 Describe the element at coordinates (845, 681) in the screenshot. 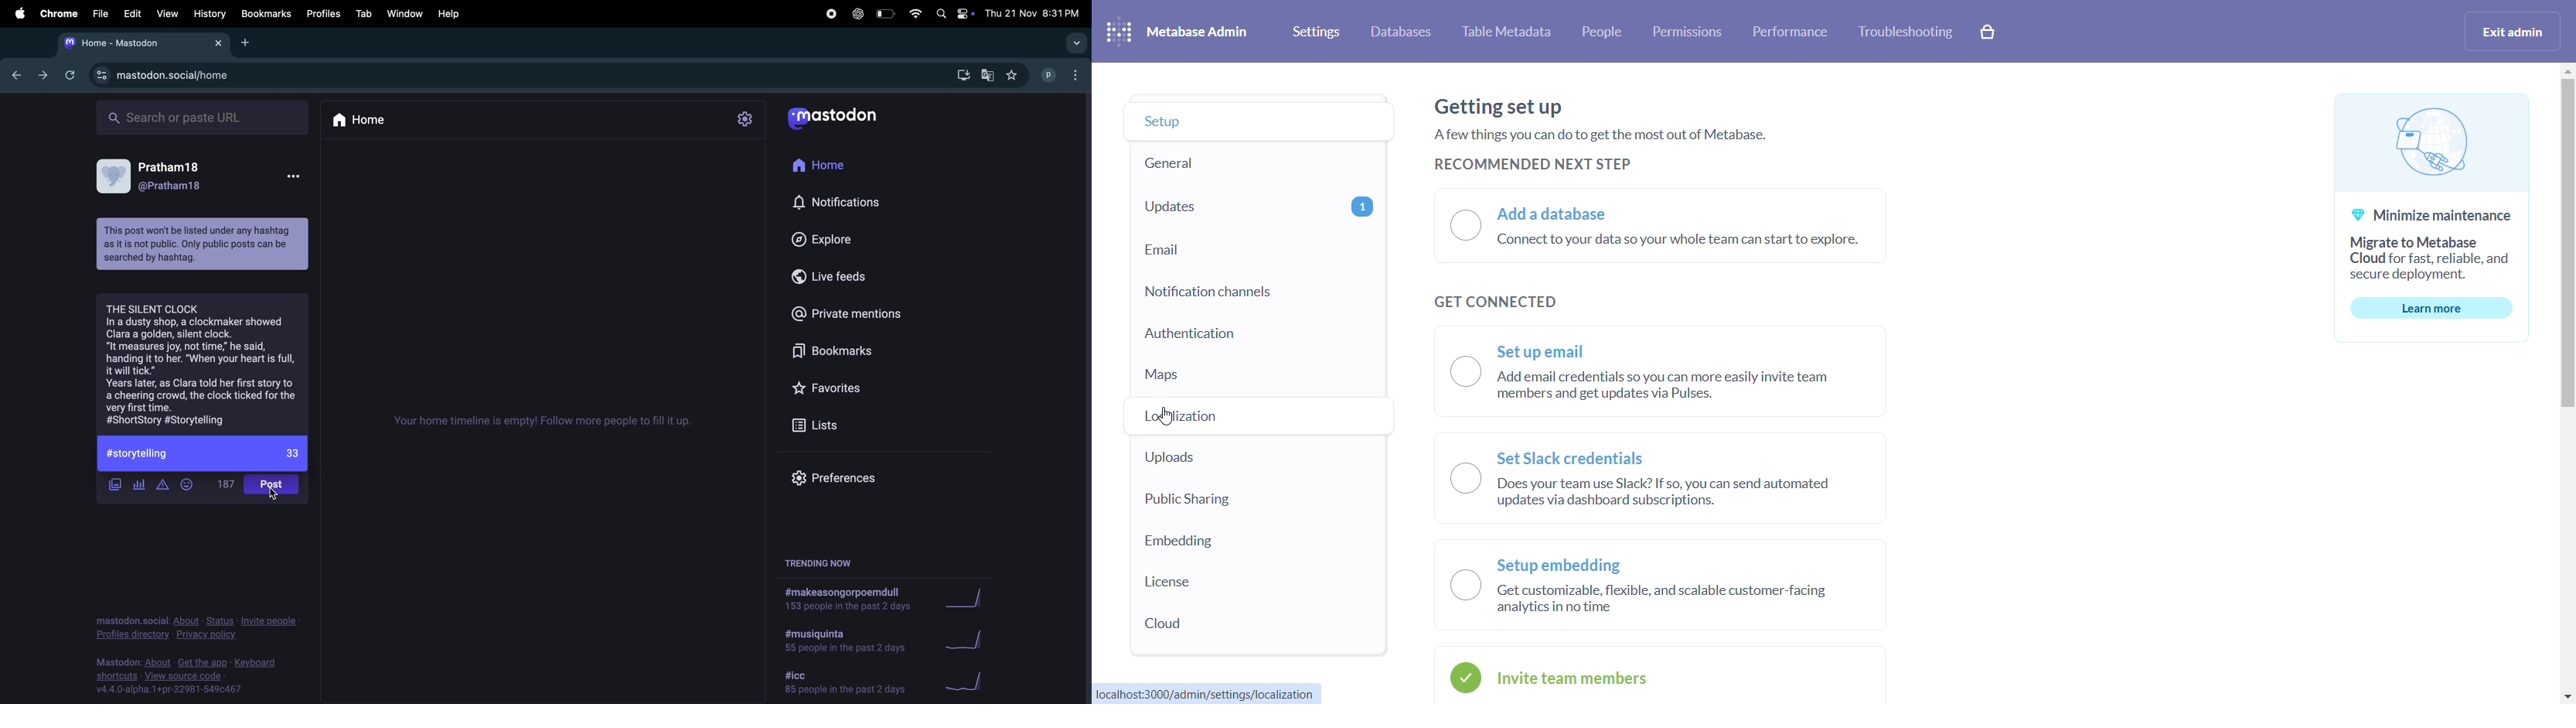

I see `hashtag` at that location.